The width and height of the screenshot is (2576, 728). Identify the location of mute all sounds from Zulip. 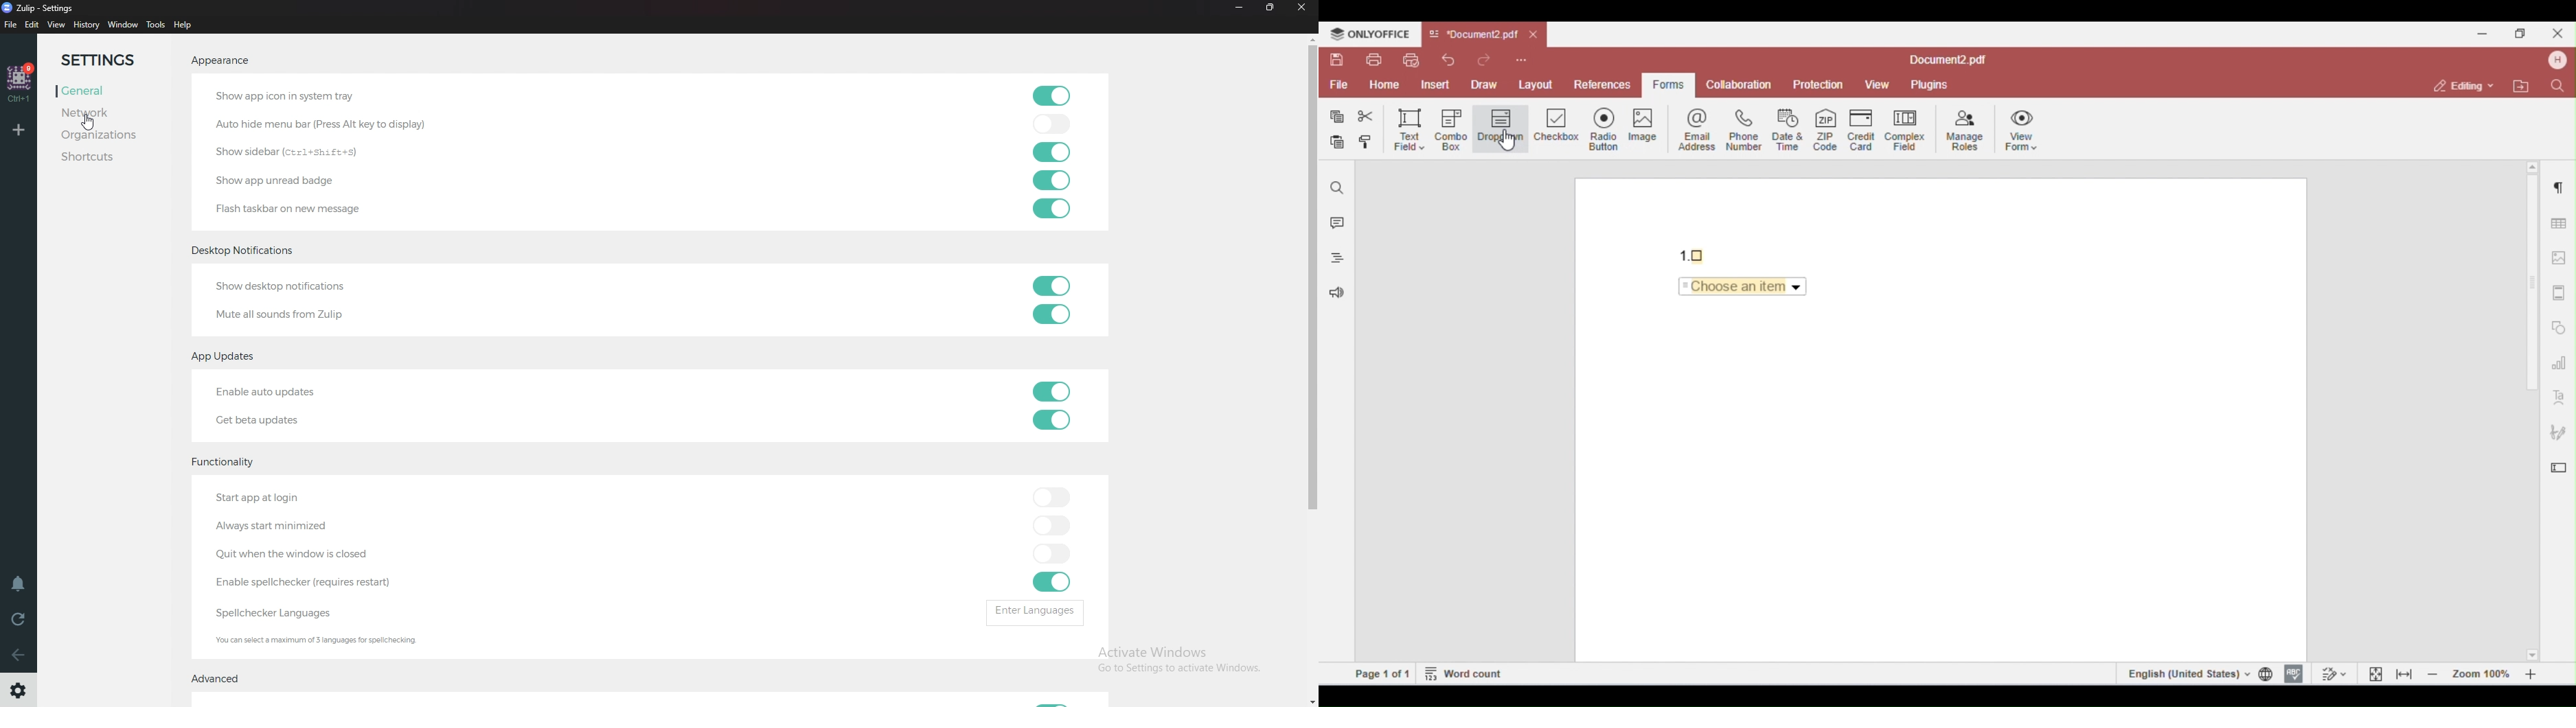
(286, 314).